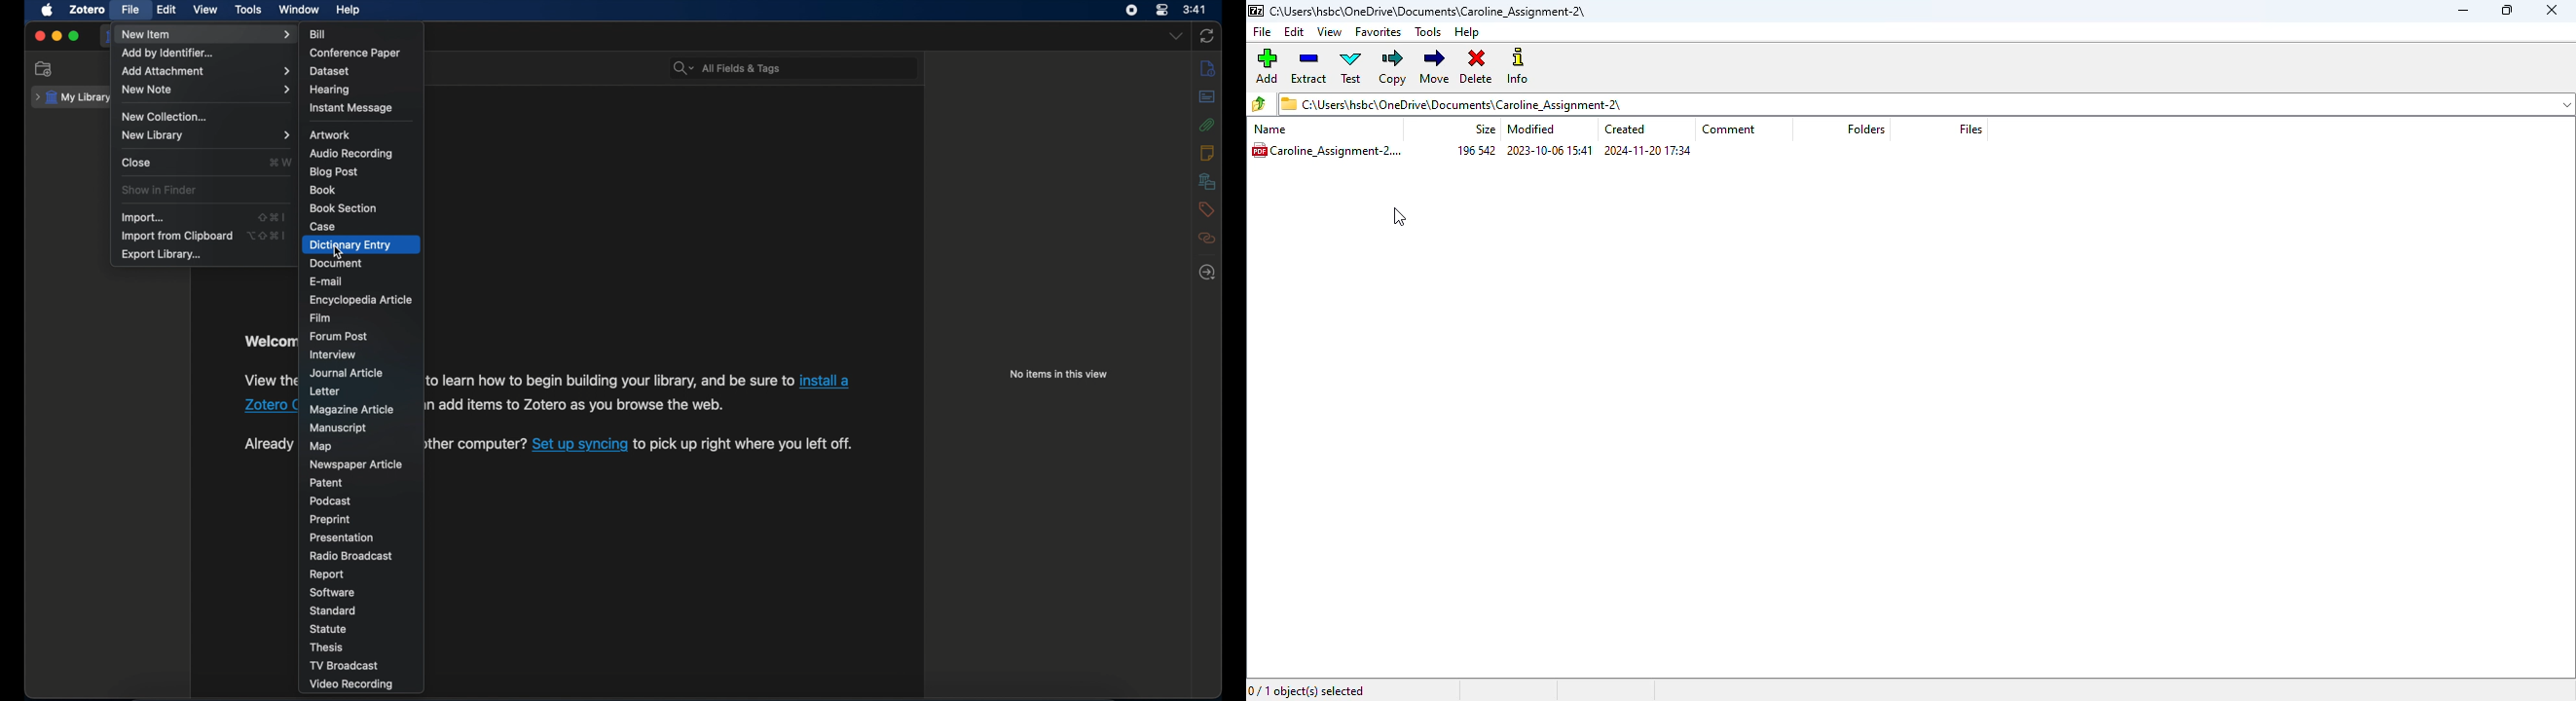  What do you see at coordinates (1208, 125) in the screenshot?
I see `attachments` at bounding box center [1208, 125].